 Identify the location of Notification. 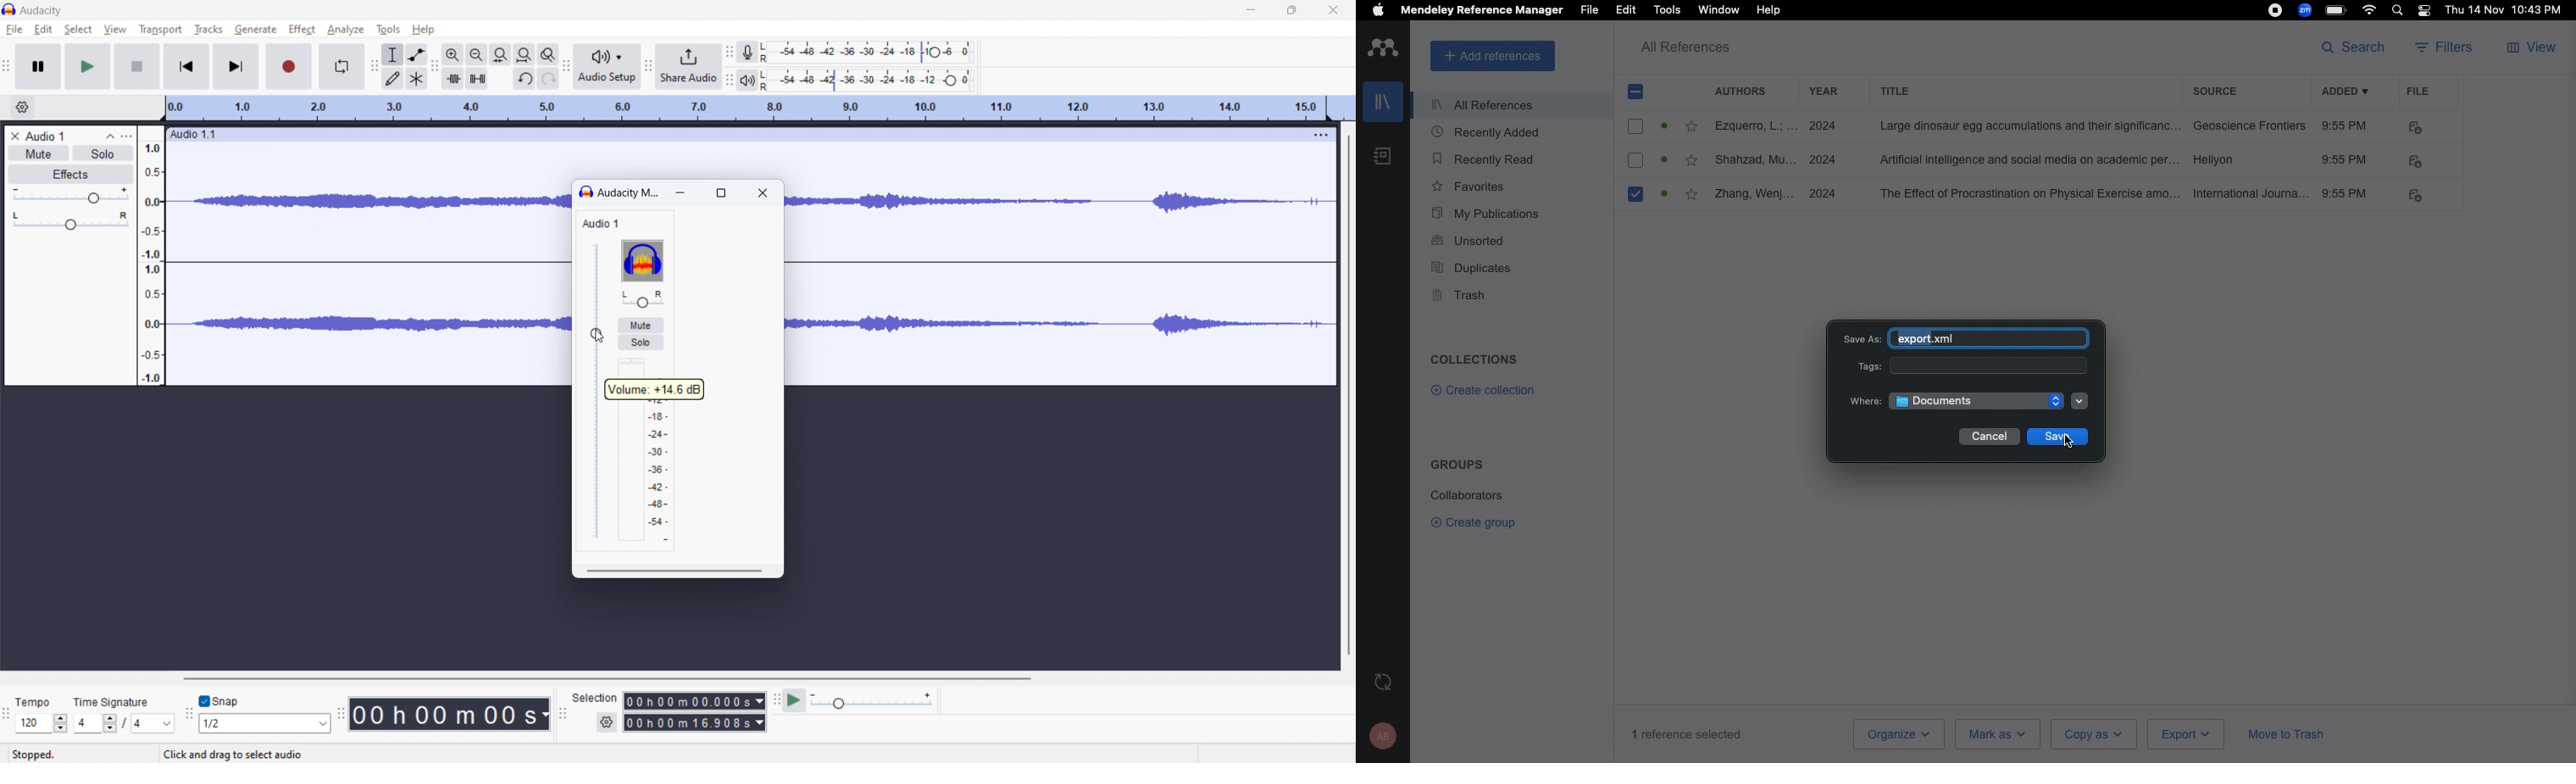
(2427, 10).